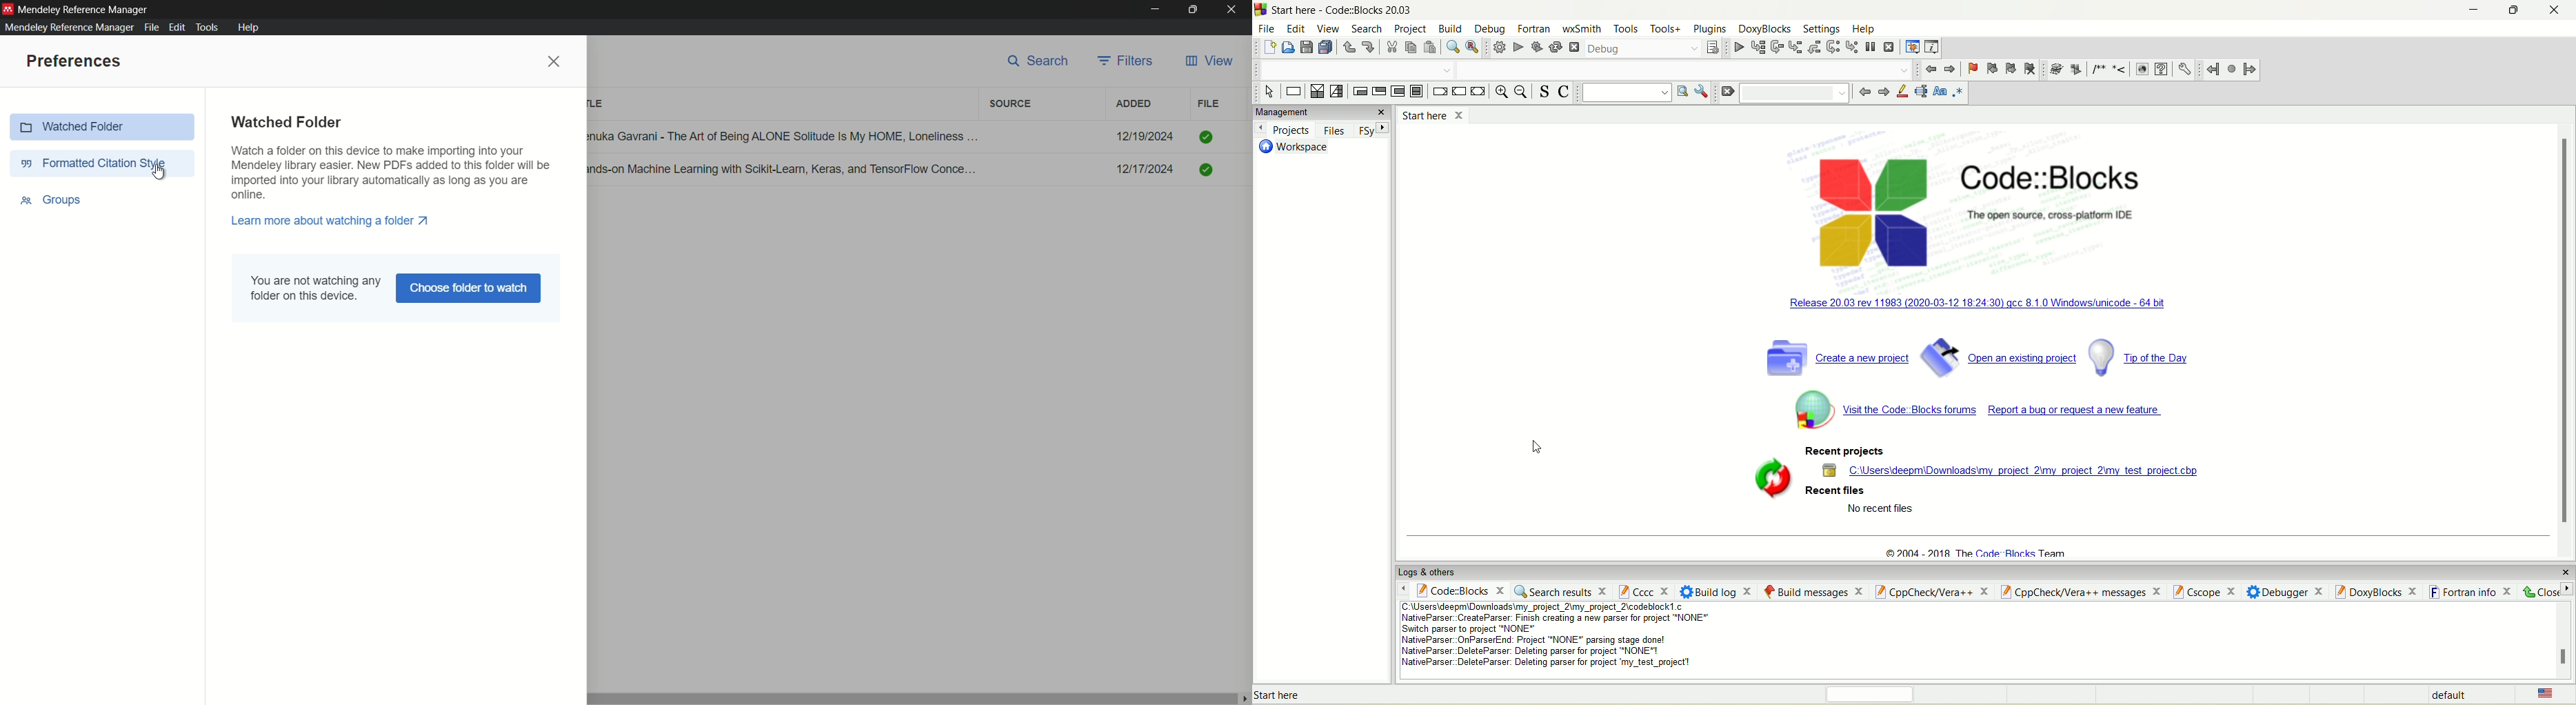 The width and height of the screenshot is (2576, 728). I want to click on Checked, so click(1206, 137).